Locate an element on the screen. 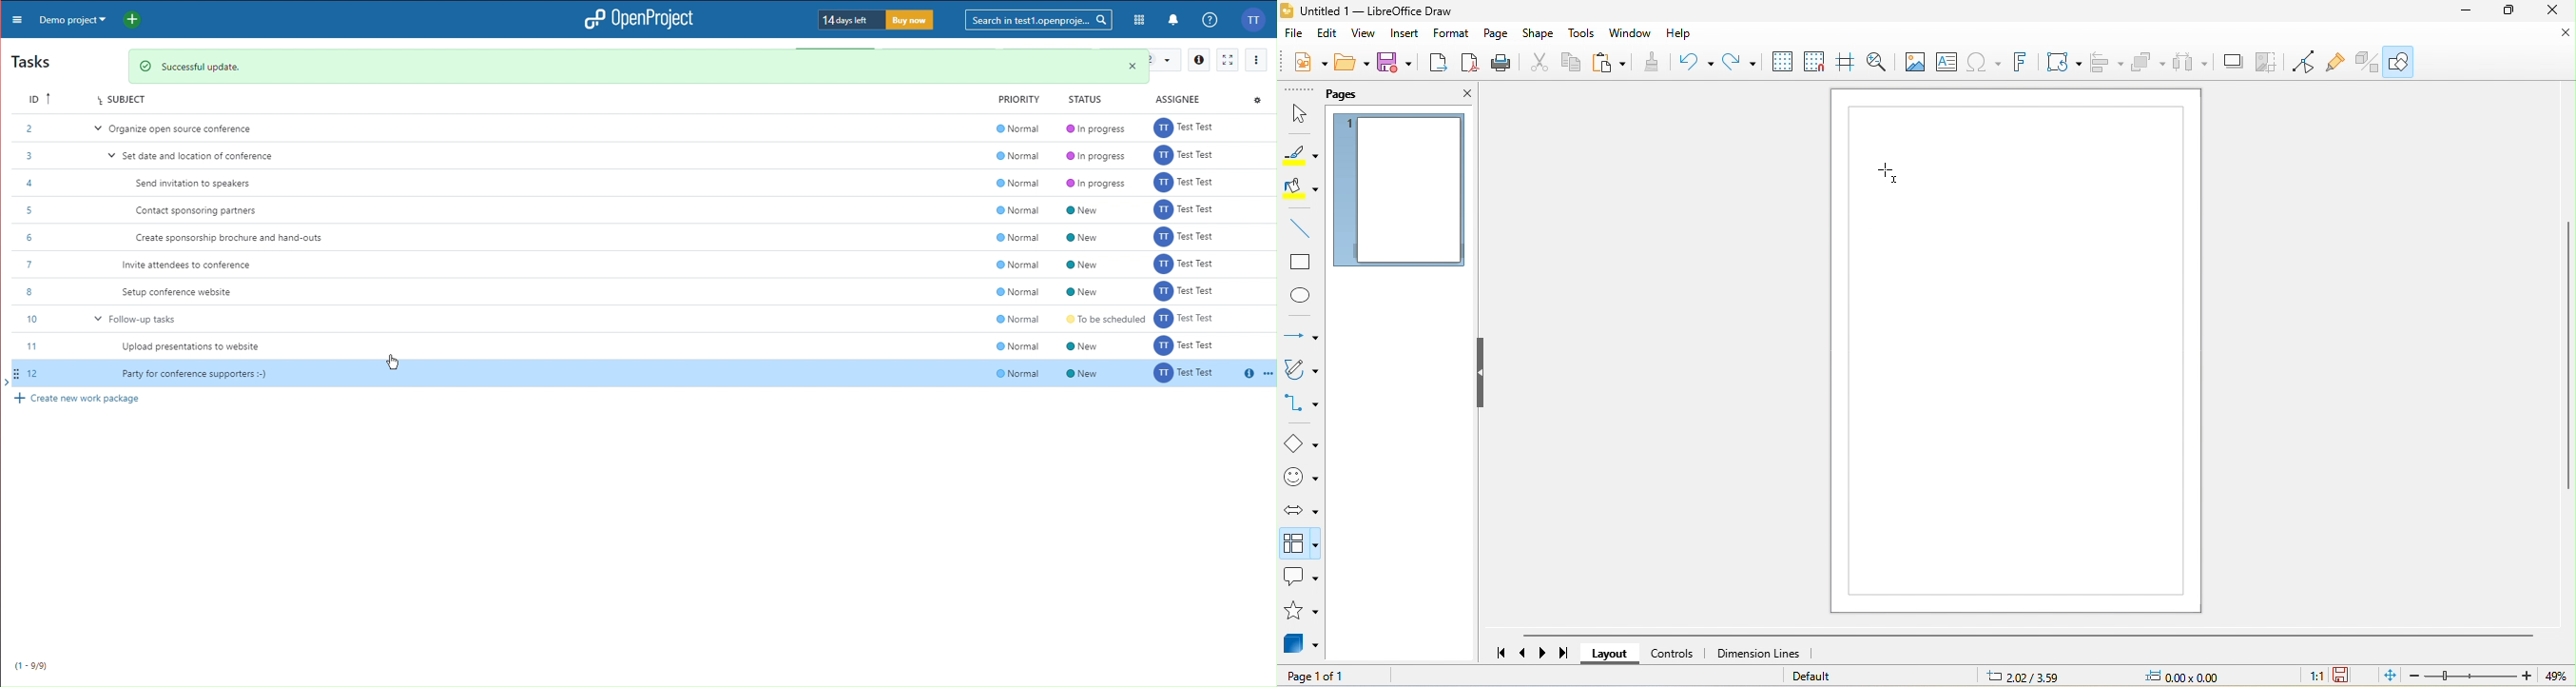 The width and height of the screenshot is (2576, 700). Zoom in  is located at coordinates (2528, 677).